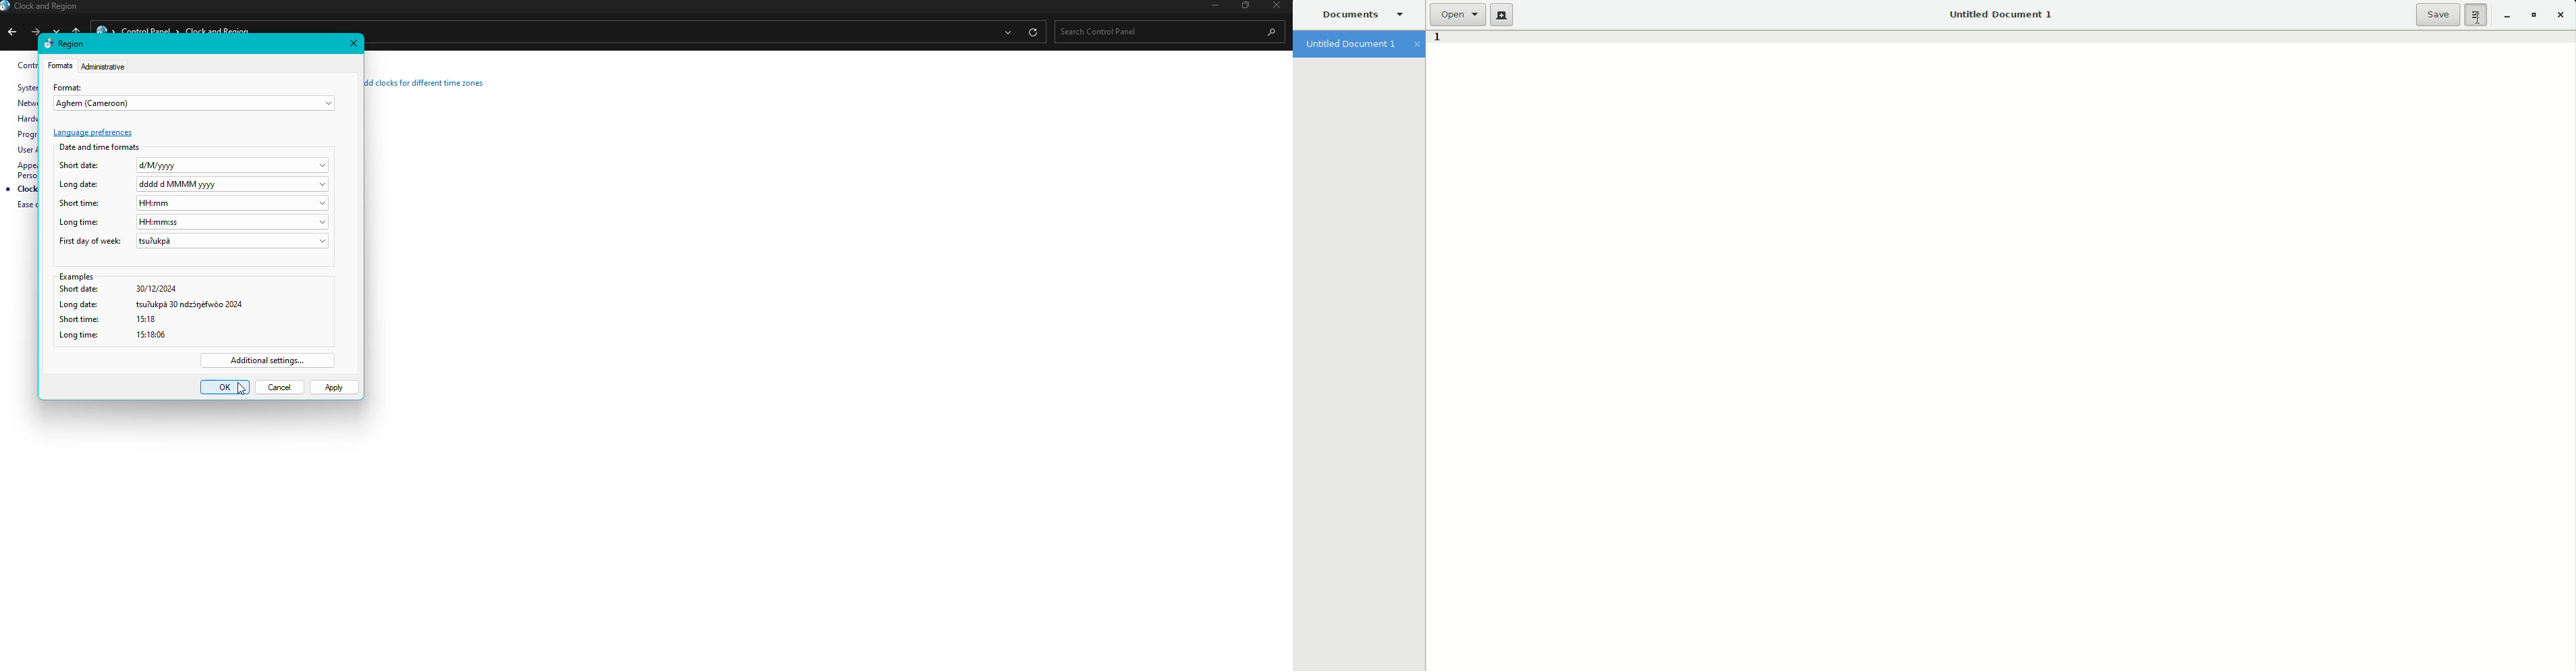 The width and height of the screenshot is (2576, 672). What do you see at coordinates (193, 277) in the screenshot?
I see `Examples` at bounding box center [193, 277].